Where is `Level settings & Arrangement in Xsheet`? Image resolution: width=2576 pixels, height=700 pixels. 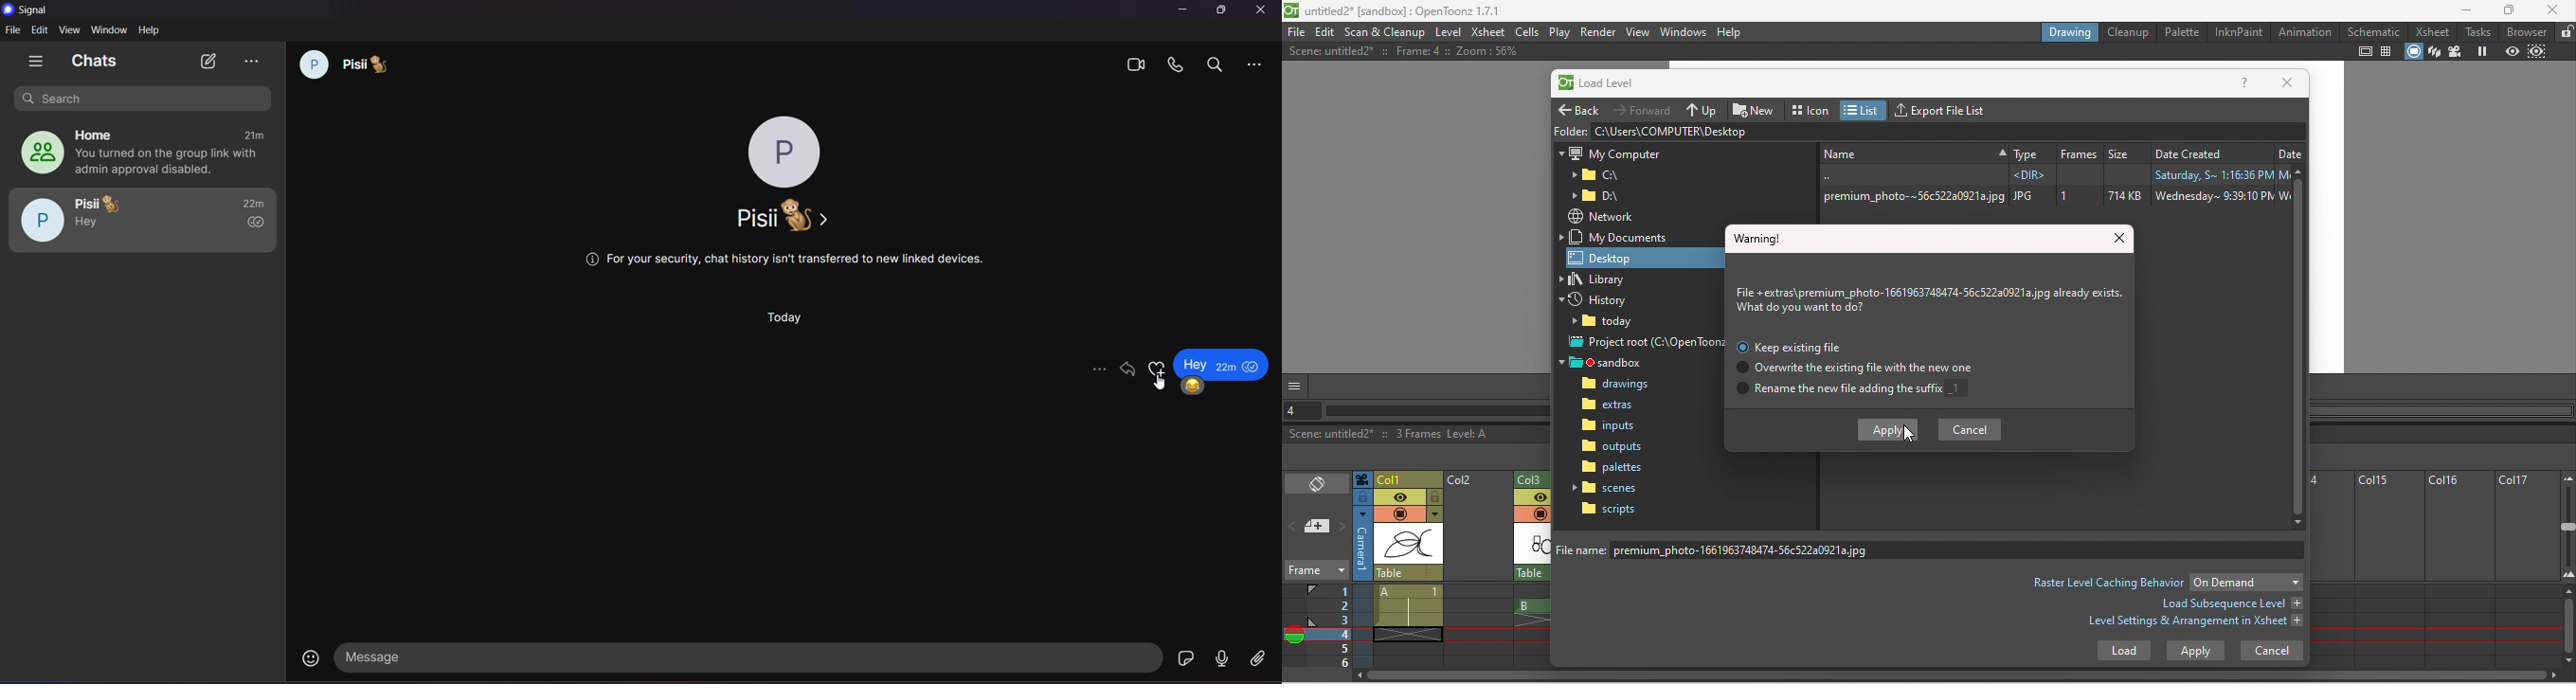
Level settings & Arrangement in Xsheet is located at coordinates (2196, 623).